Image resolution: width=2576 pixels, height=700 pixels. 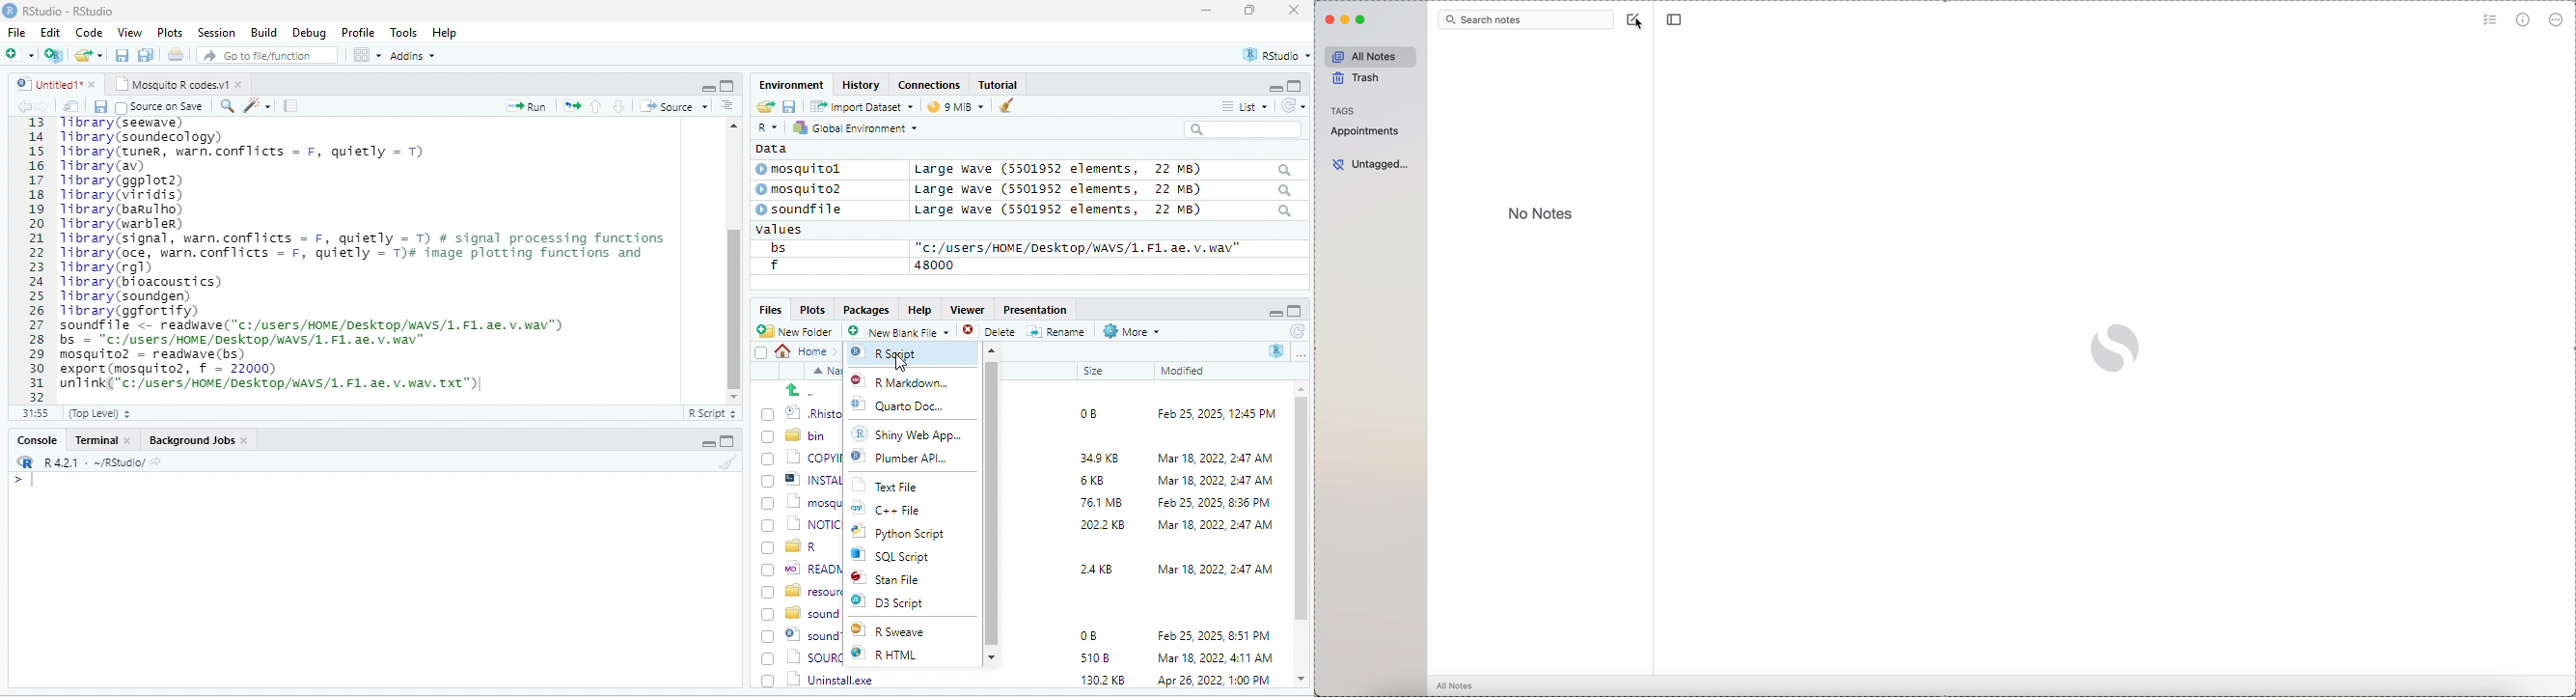 What do you see at coordinates (1268, 87) in the screenshot?
I see `minimize` at bounding box center [1268, 87].